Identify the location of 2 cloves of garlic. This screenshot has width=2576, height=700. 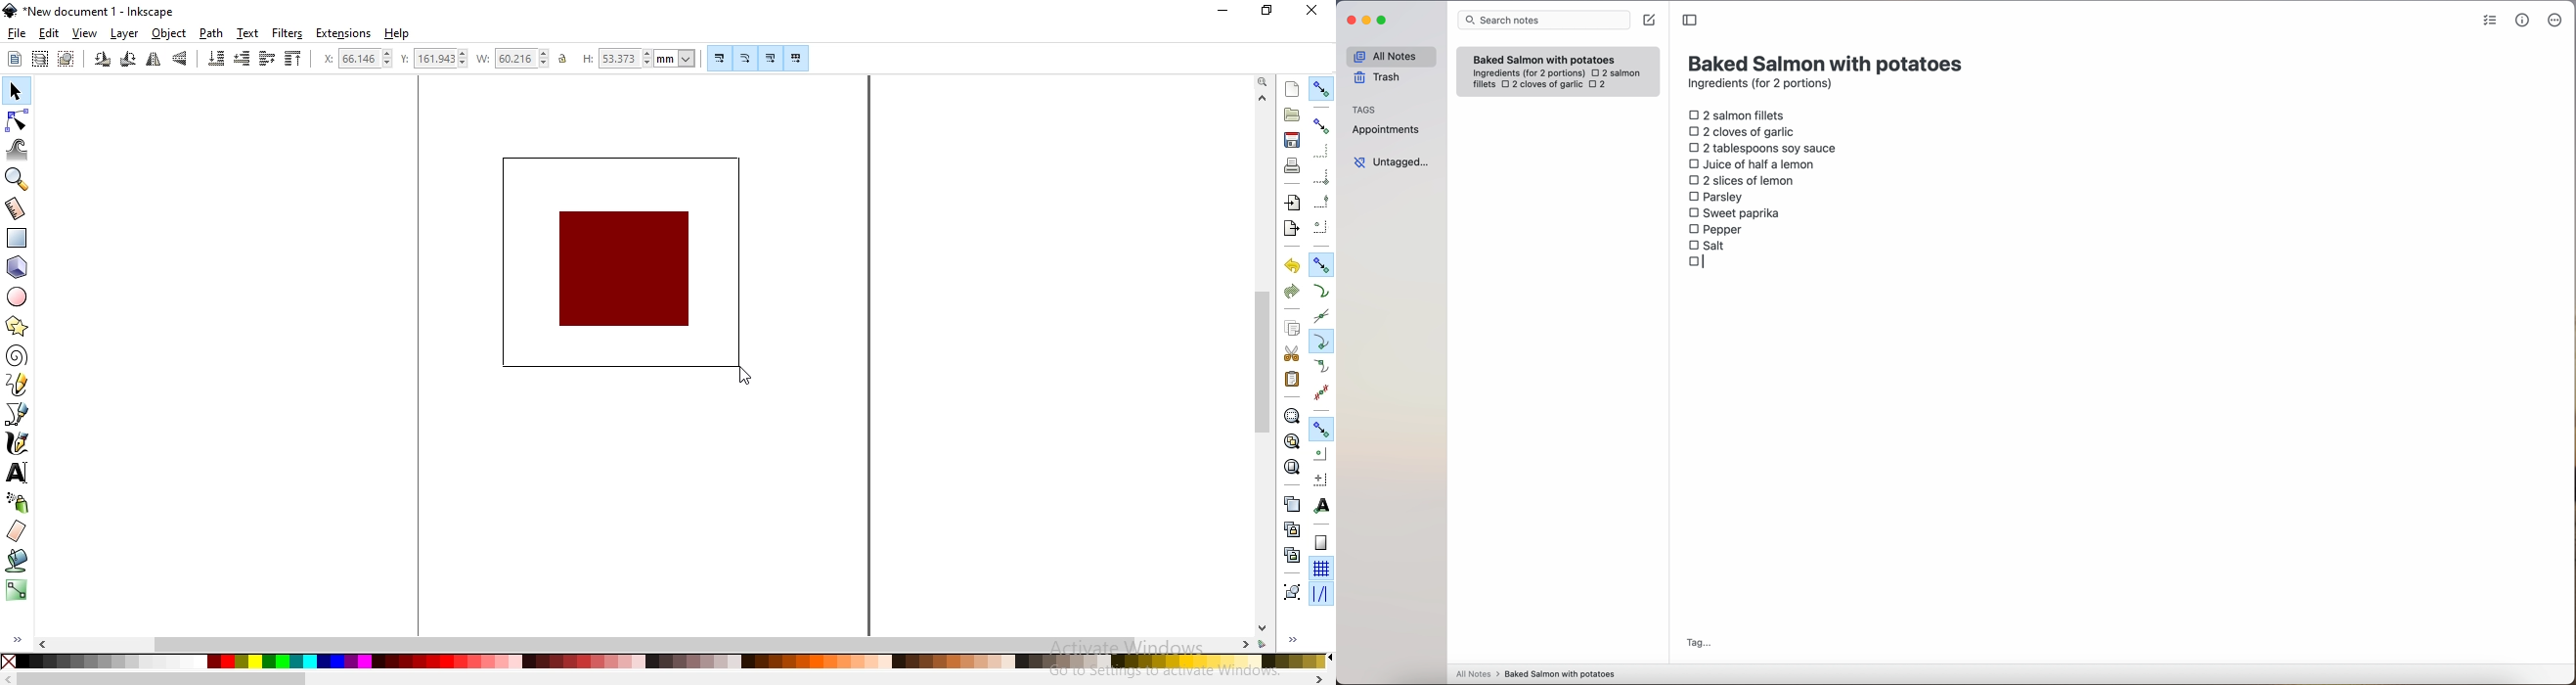
(1542, 85).